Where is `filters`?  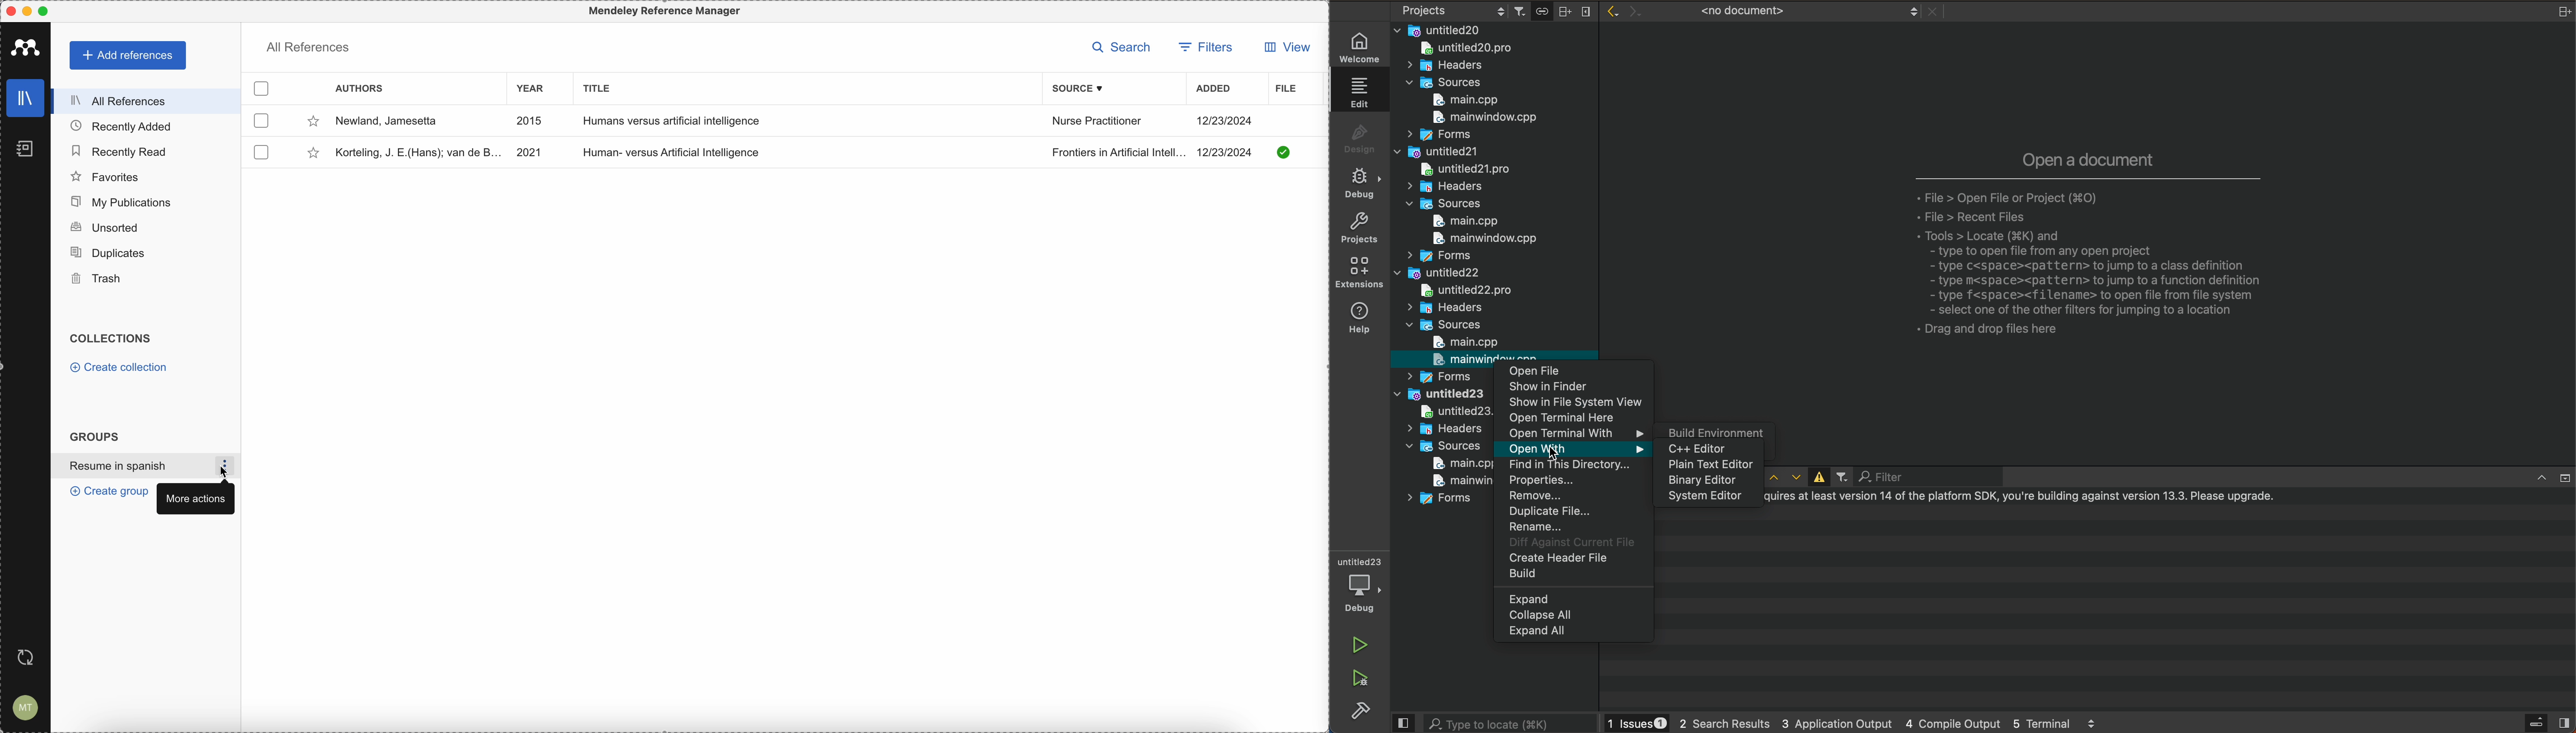
filters is located at coordinates (1208, 46).